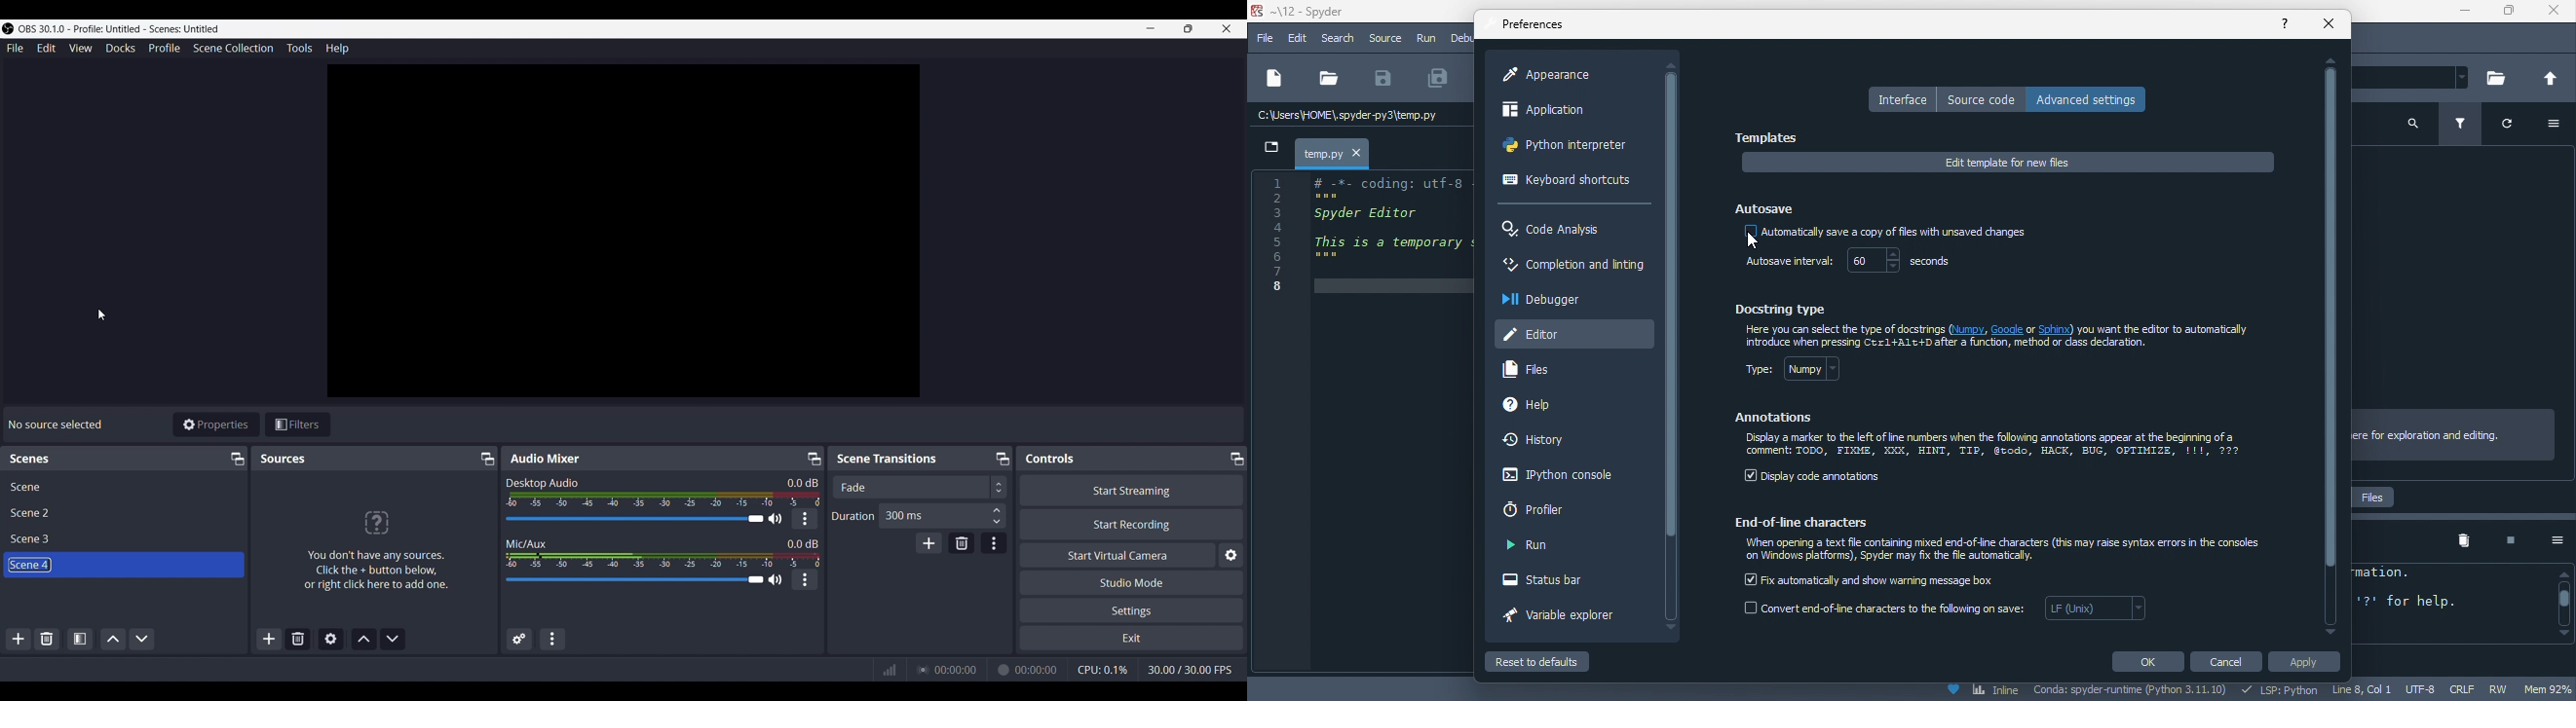 The image size is (2576, 728). Describe the element at coordinates (1982, 691) in the screenshot. I see `inline` at that location.